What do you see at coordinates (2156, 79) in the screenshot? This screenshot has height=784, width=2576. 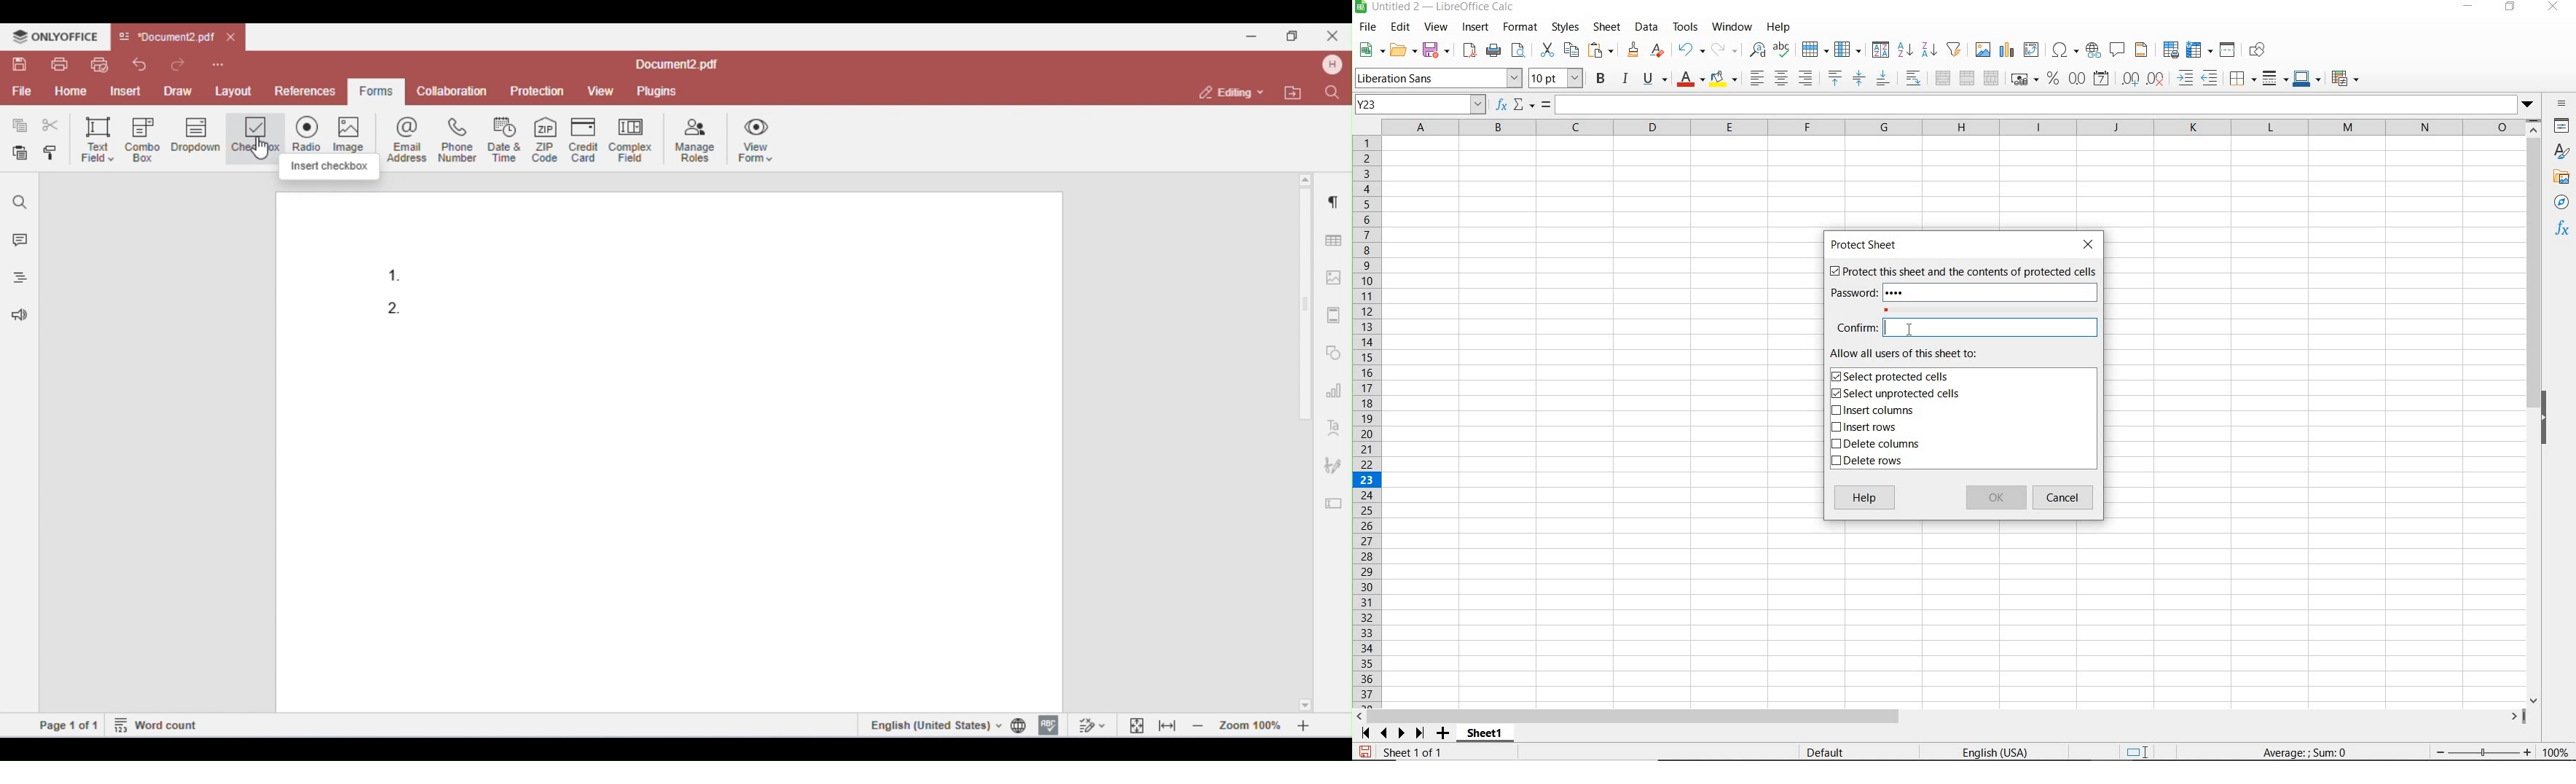 I see `DELETE DECIMAL PLACE` at bounding box center [2156, 79].